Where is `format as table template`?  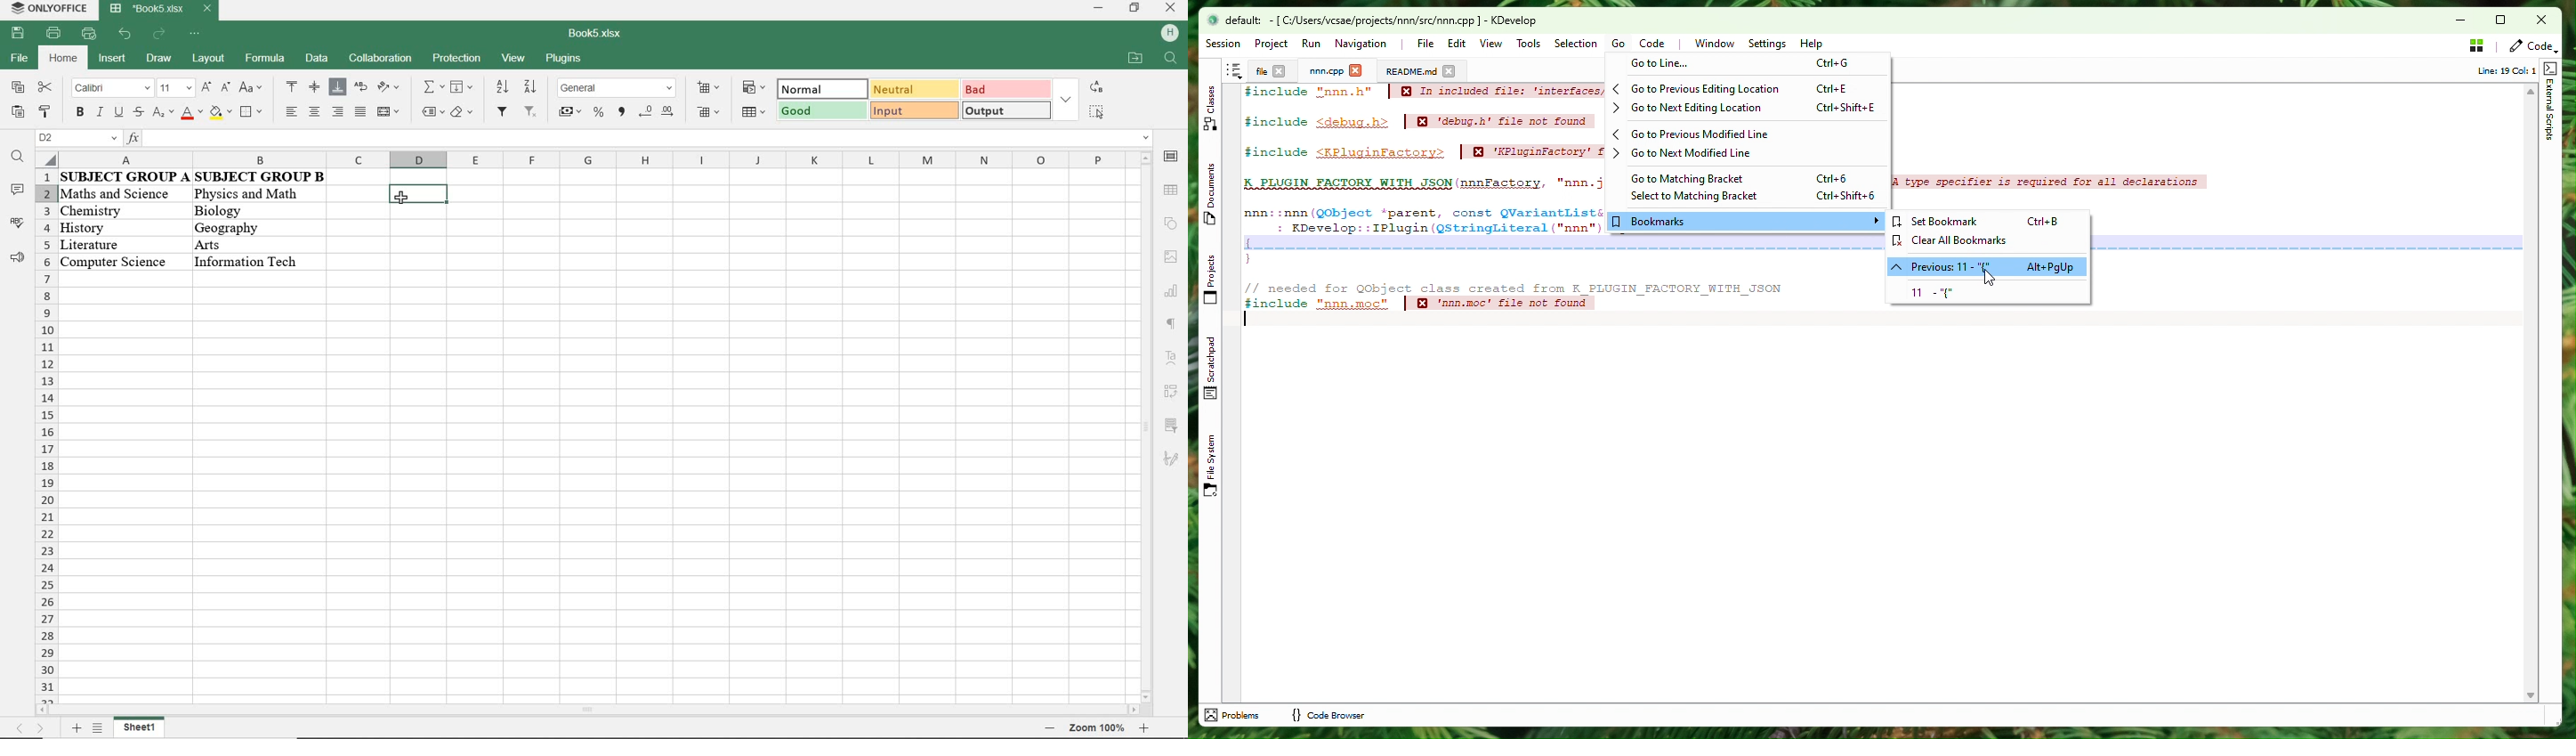
format as table template is located at coordinates (756, 114).